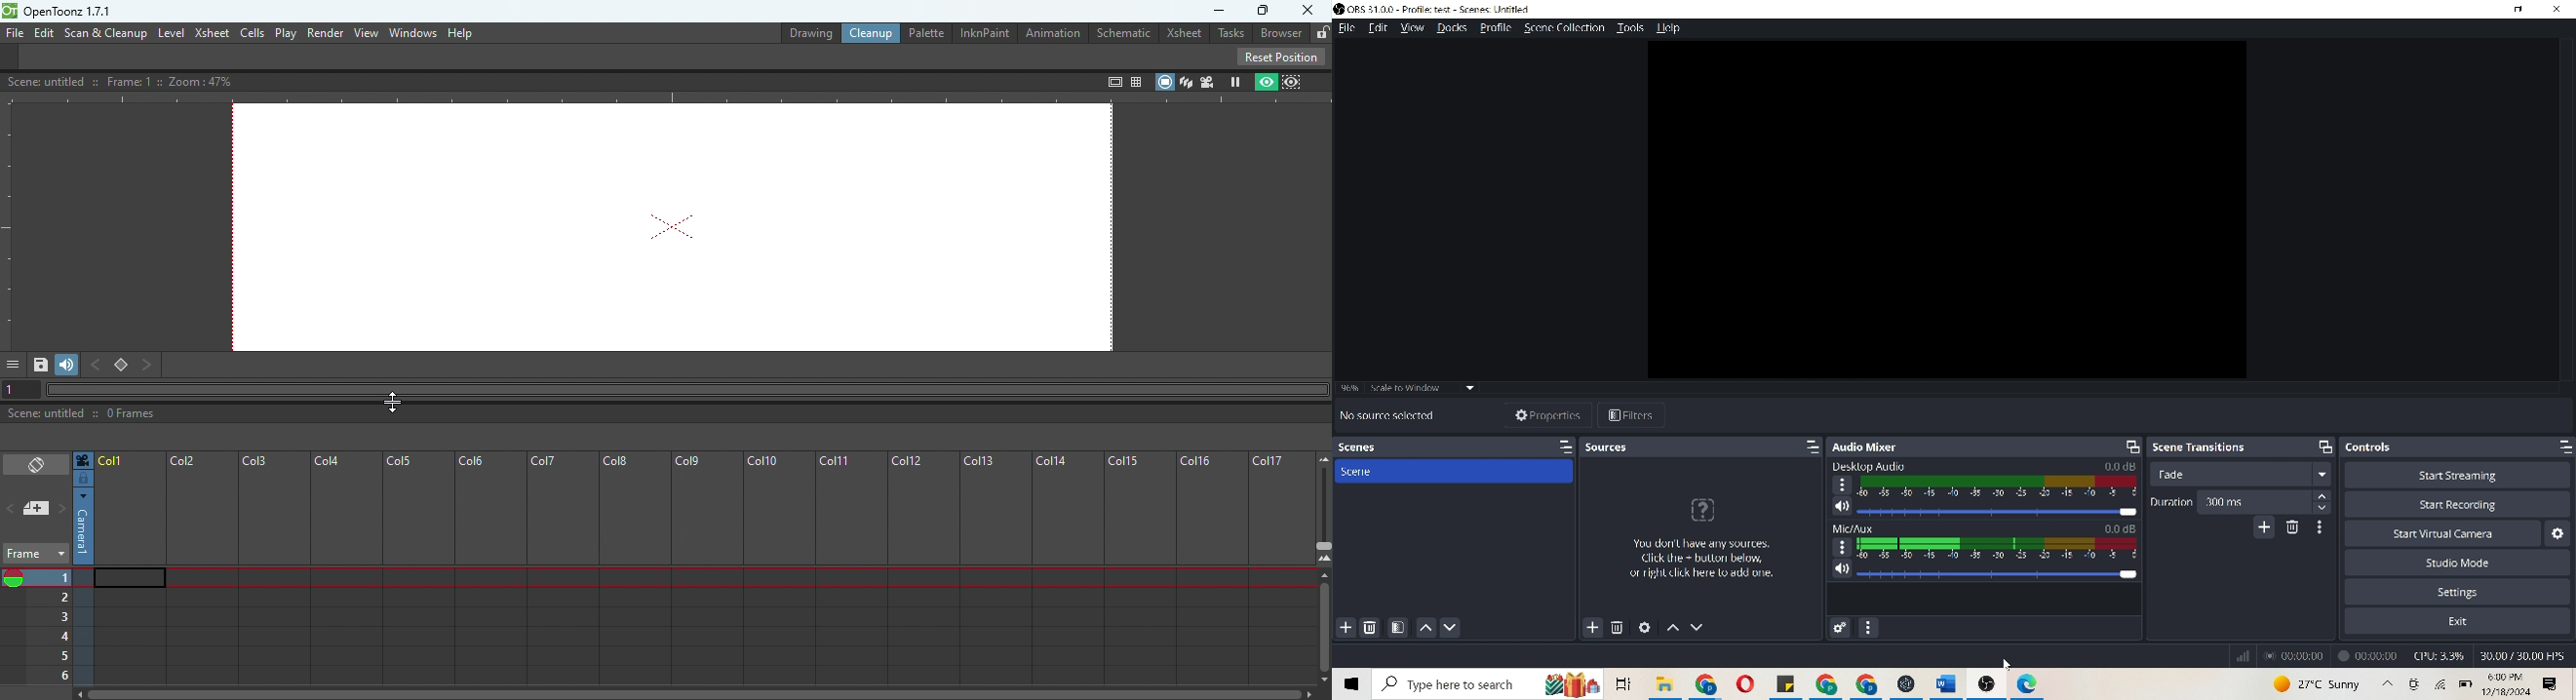  Describe the element at coordinates (84, 461) in the screenshot. I see `Click to select camera` at that location.